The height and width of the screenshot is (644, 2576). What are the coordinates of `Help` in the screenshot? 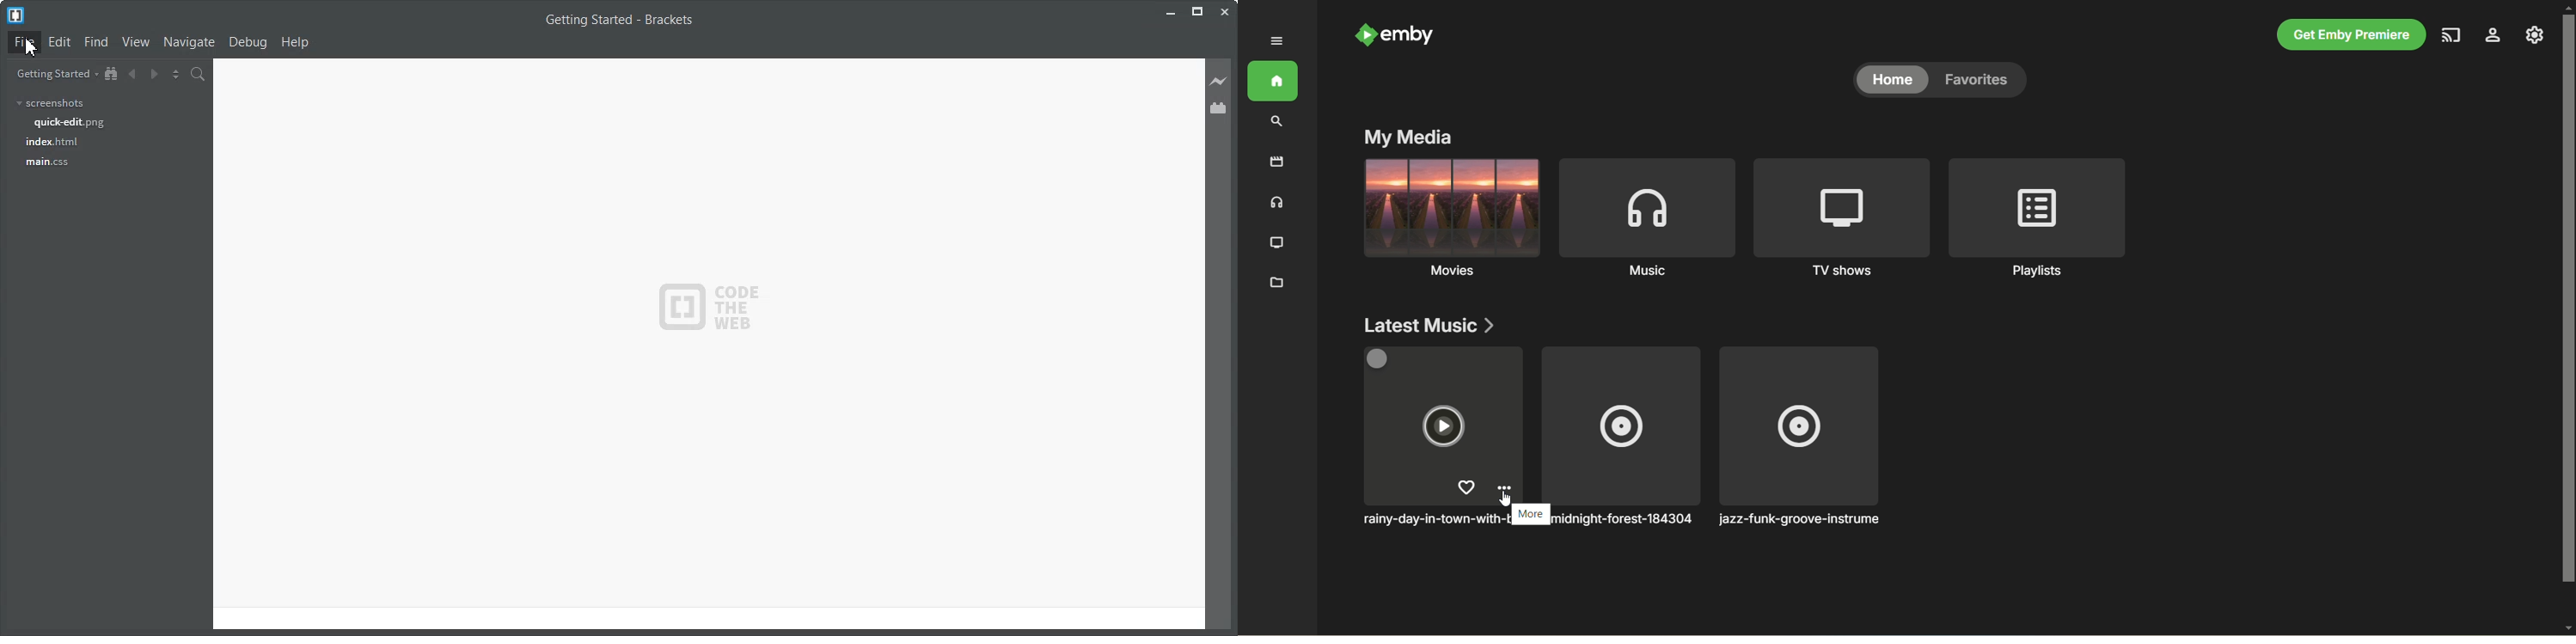 It's located at (295, 42).